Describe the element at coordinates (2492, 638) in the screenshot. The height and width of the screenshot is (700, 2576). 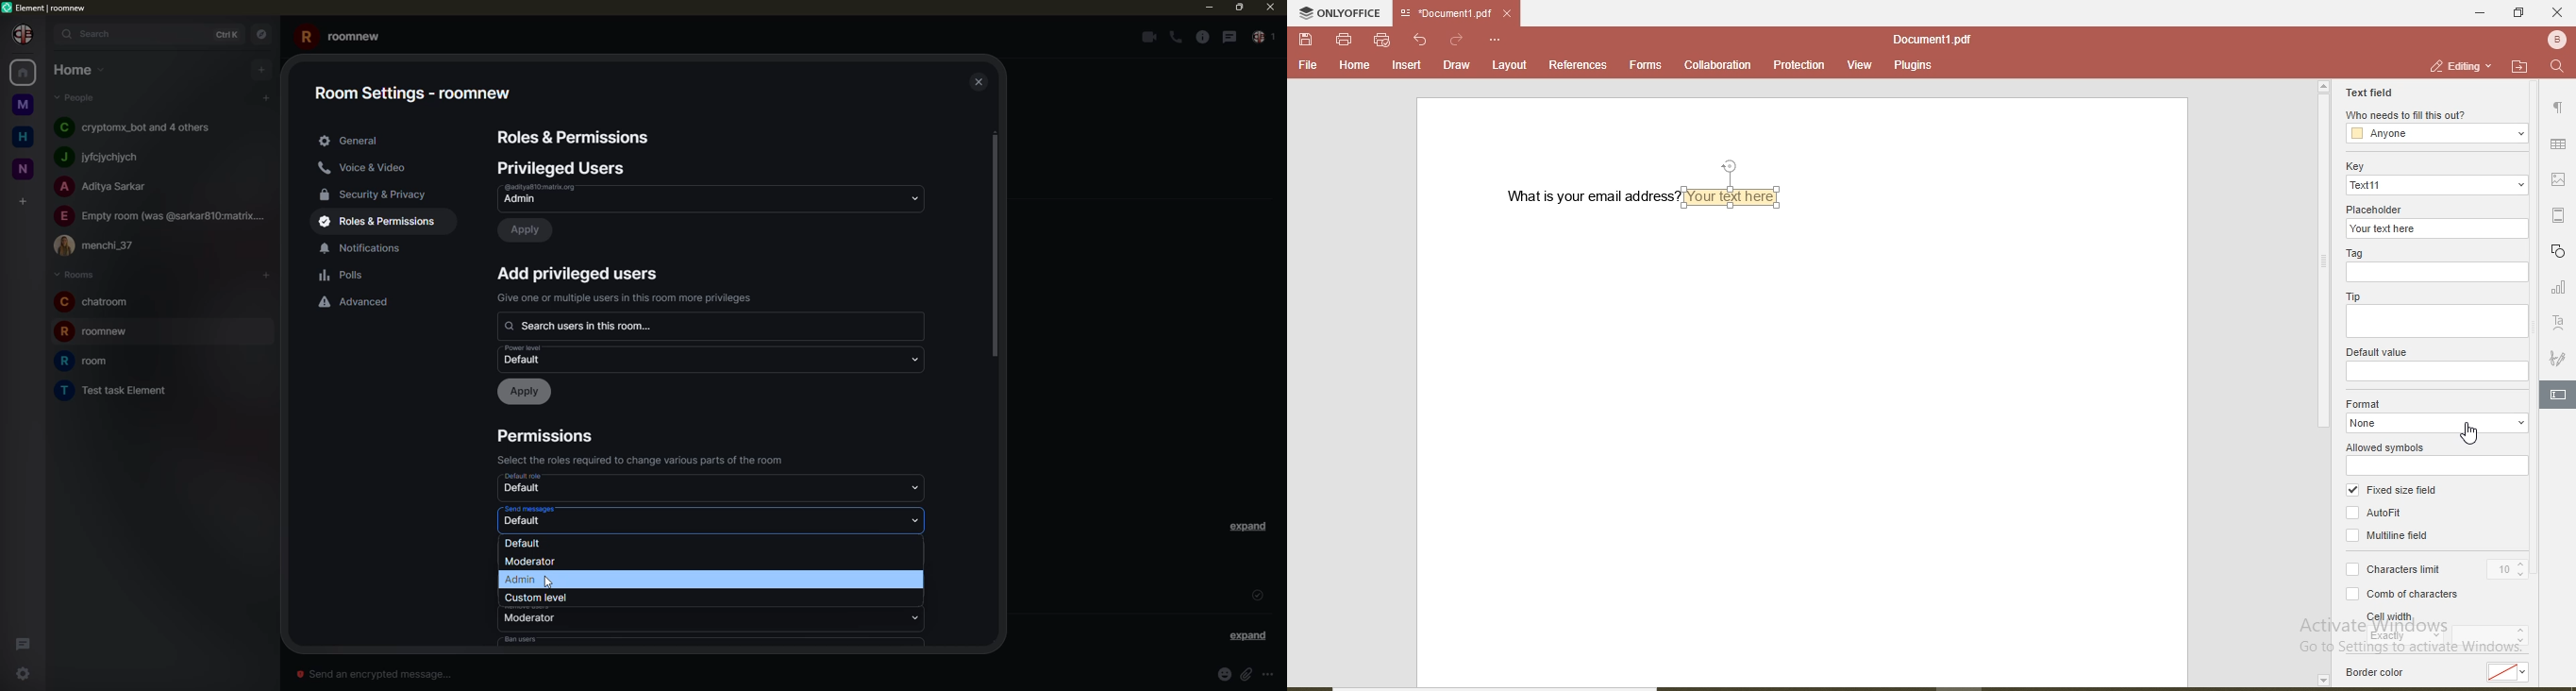
I see `input cell width` at that location.